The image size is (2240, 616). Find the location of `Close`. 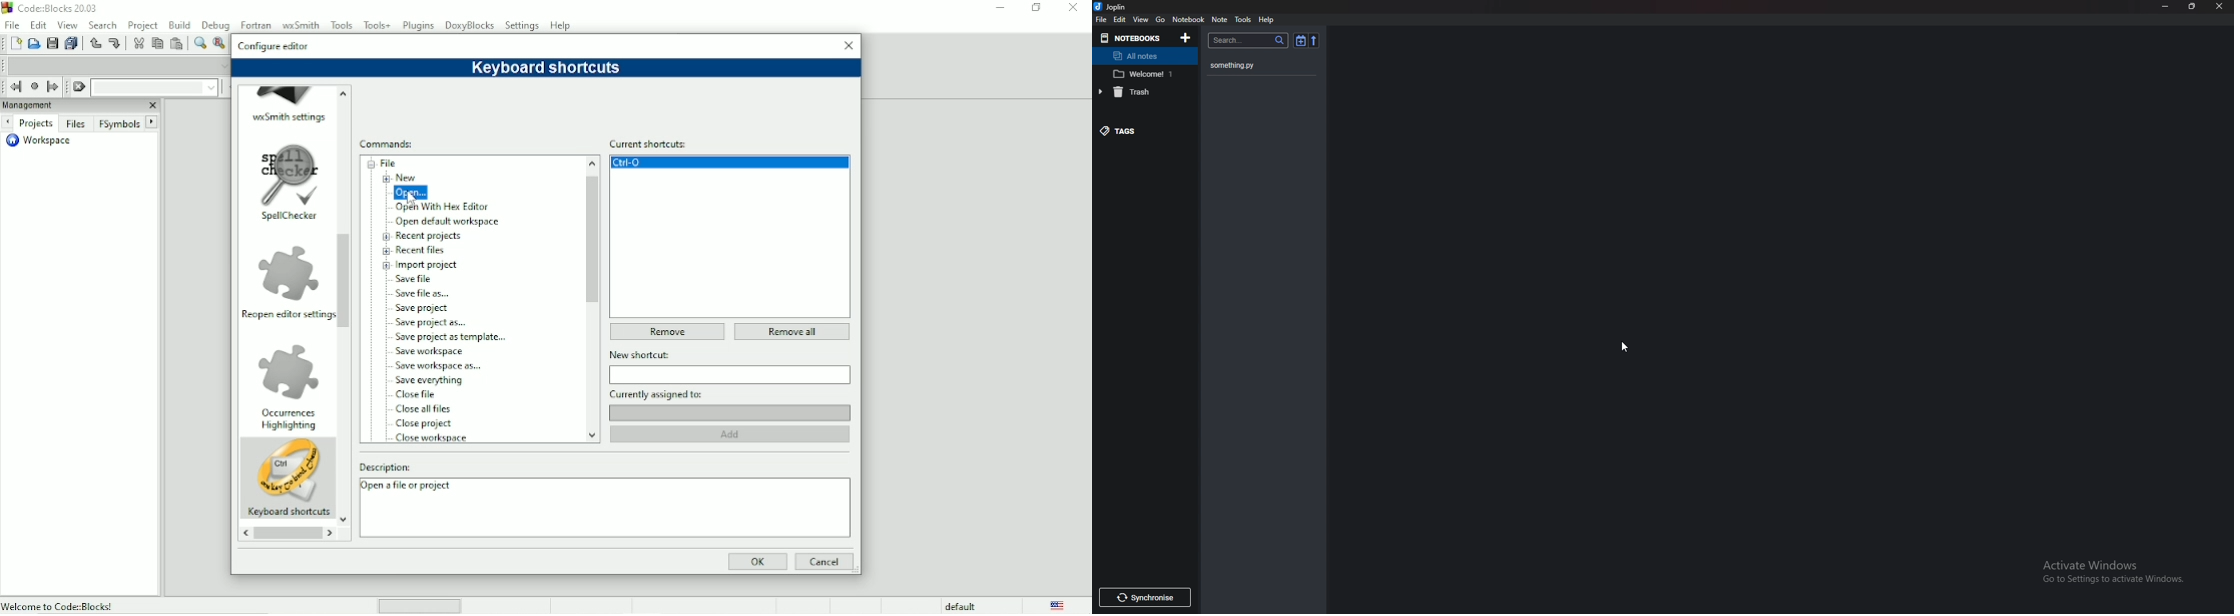

Close is located at coordinates (152, 105).